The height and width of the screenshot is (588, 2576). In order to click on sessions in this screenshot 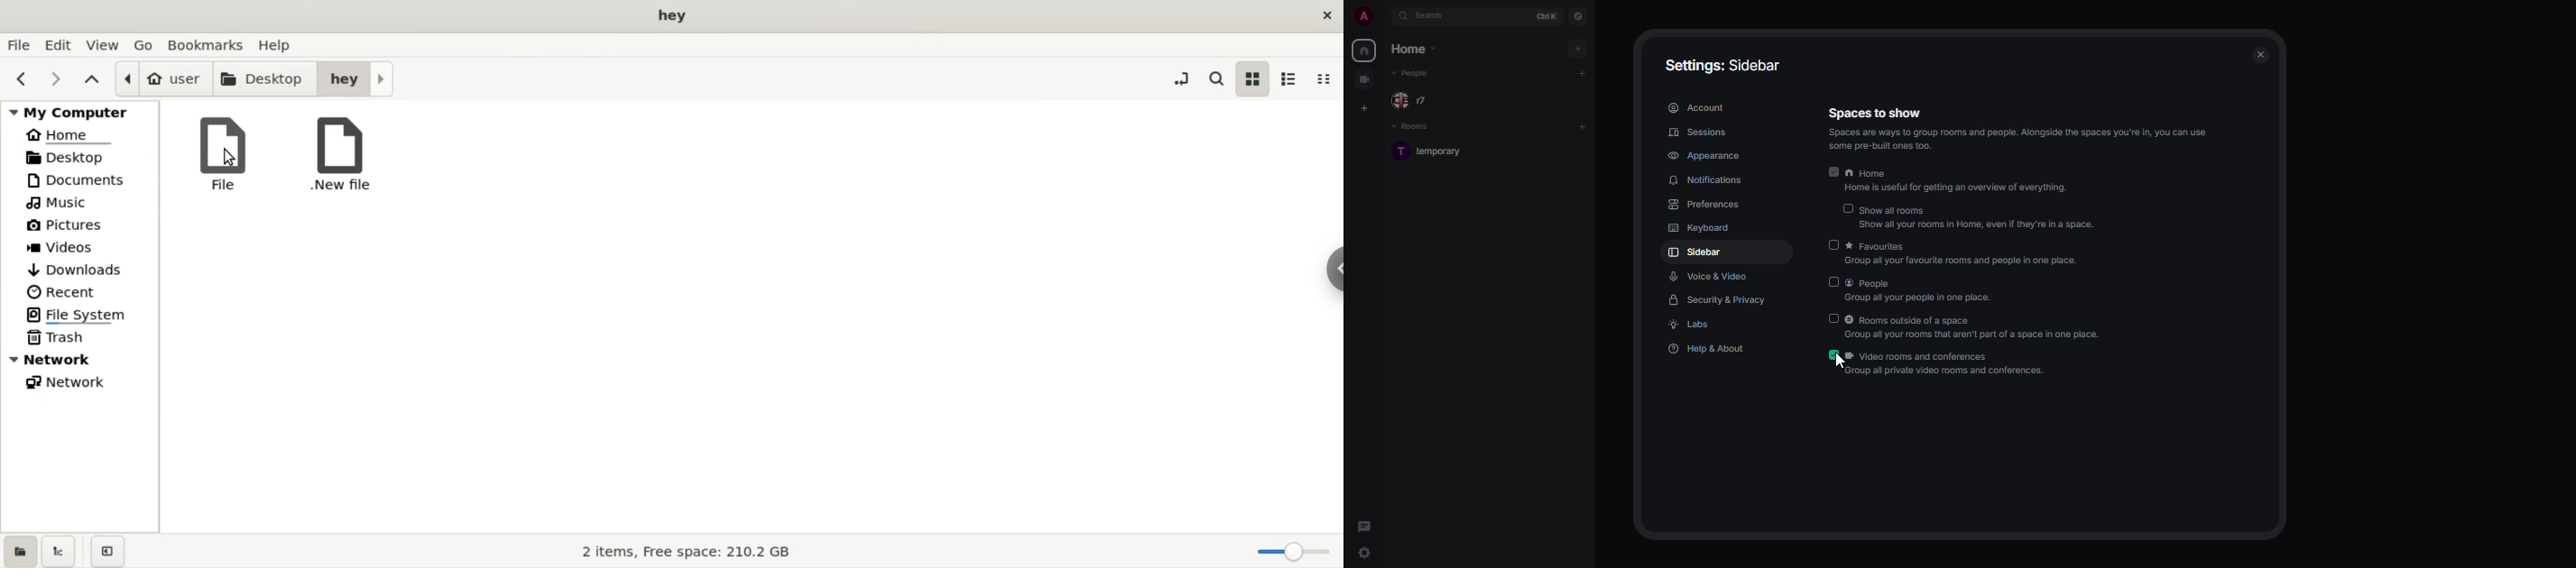, I will do `click(1700, 132)`.